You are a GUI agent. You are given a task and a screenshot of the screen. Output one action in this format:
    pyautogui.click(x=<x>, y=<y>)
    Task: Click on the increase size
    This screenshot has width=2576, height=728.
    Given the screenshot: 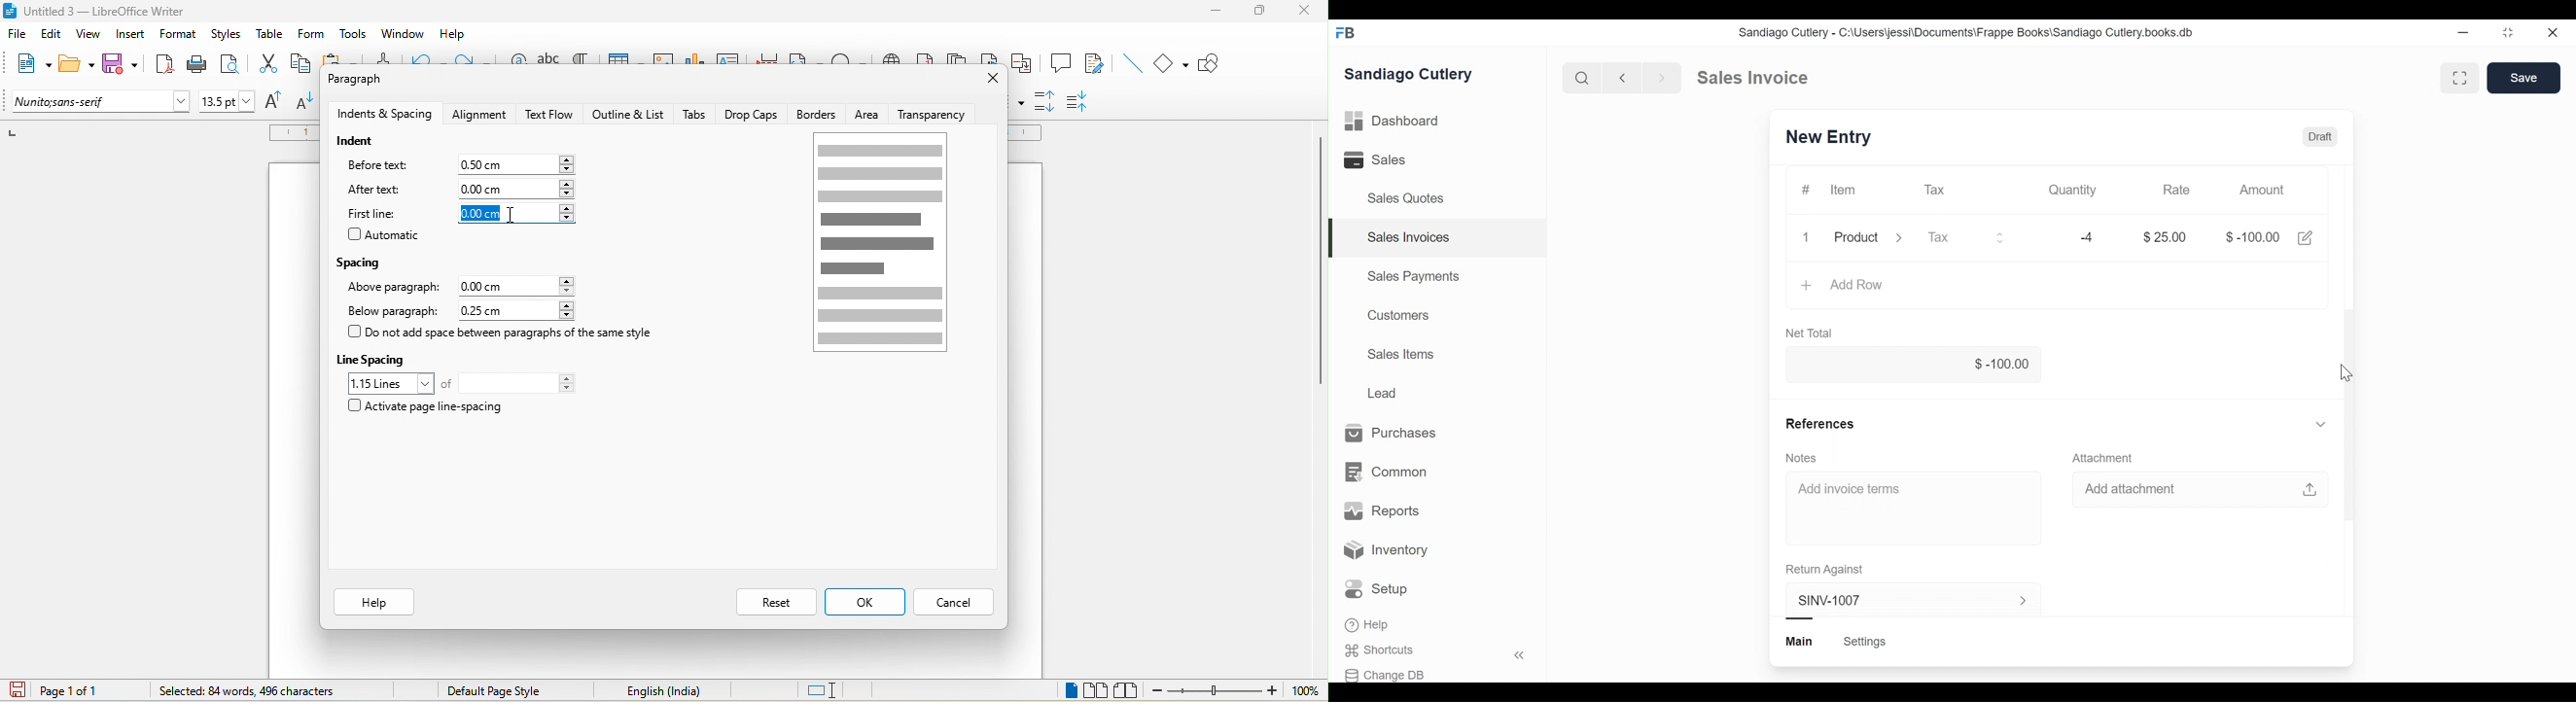 What is the action you would take?
    pyautogui.click(x=270, y=100)
    